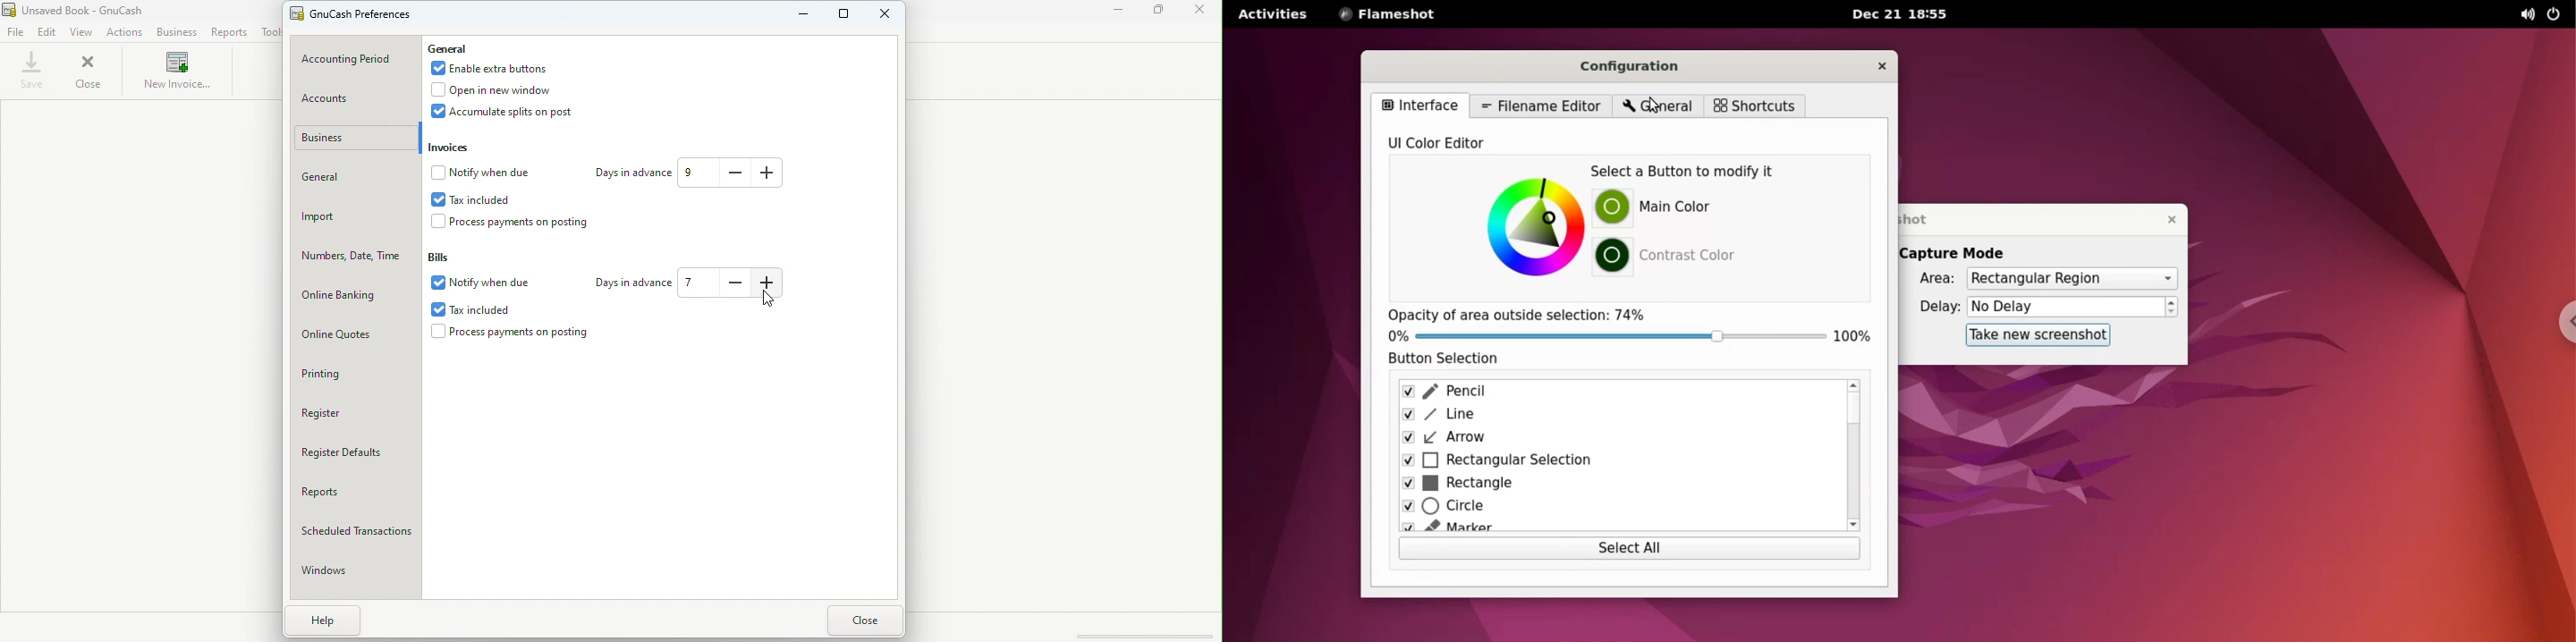 The width and height of the screenshot is (2576, 644). I want to click on Printing, so click(355, 372).